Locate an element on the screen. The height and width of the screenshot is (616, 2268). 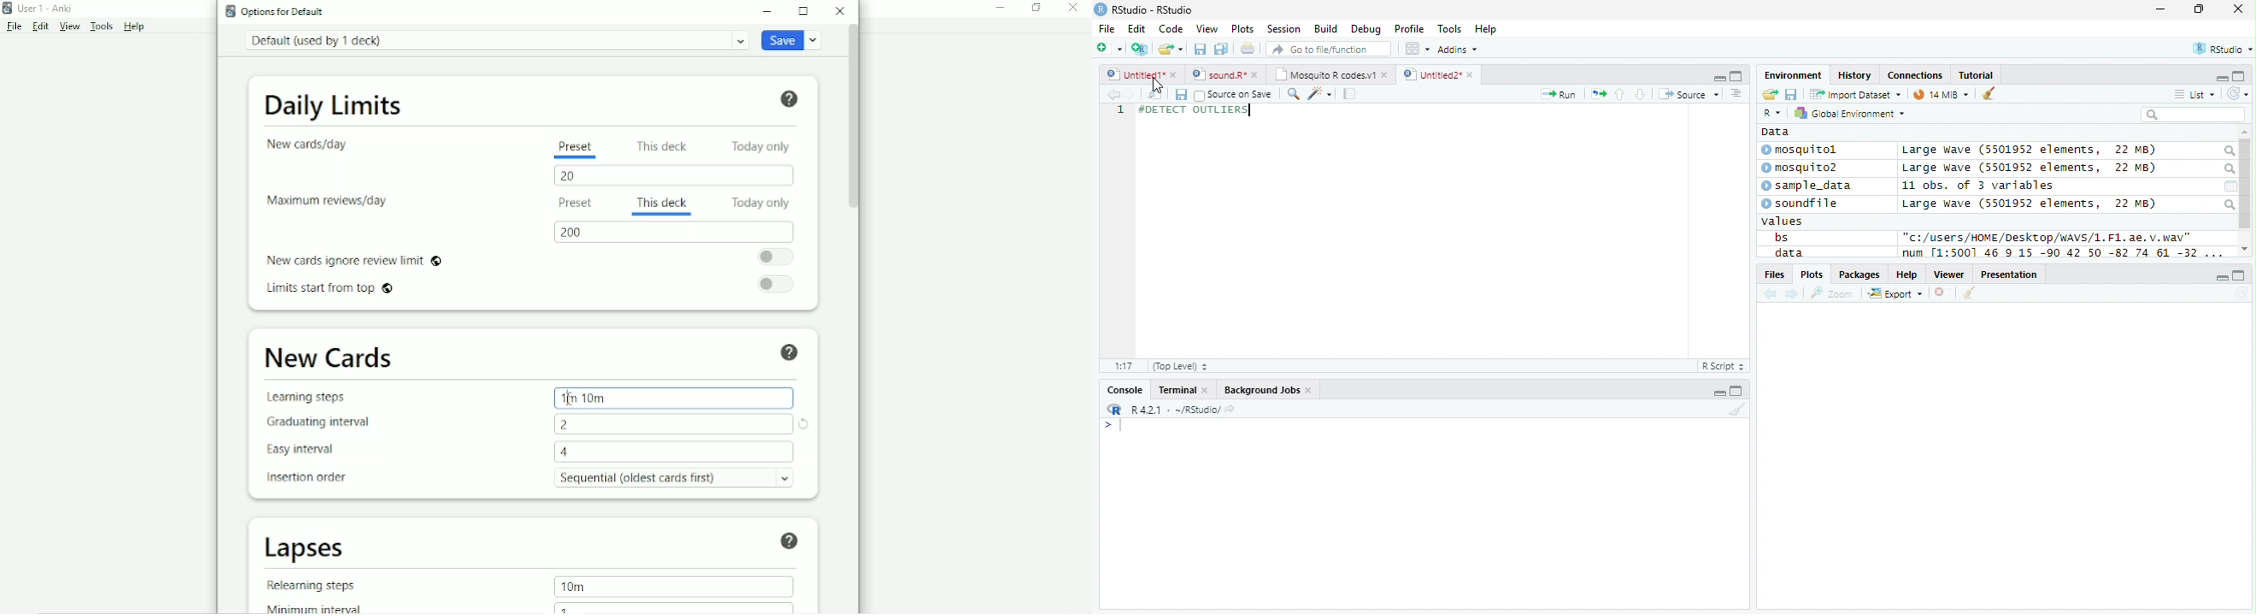
New cards ignore review limit is located at coordinates (356, 260).